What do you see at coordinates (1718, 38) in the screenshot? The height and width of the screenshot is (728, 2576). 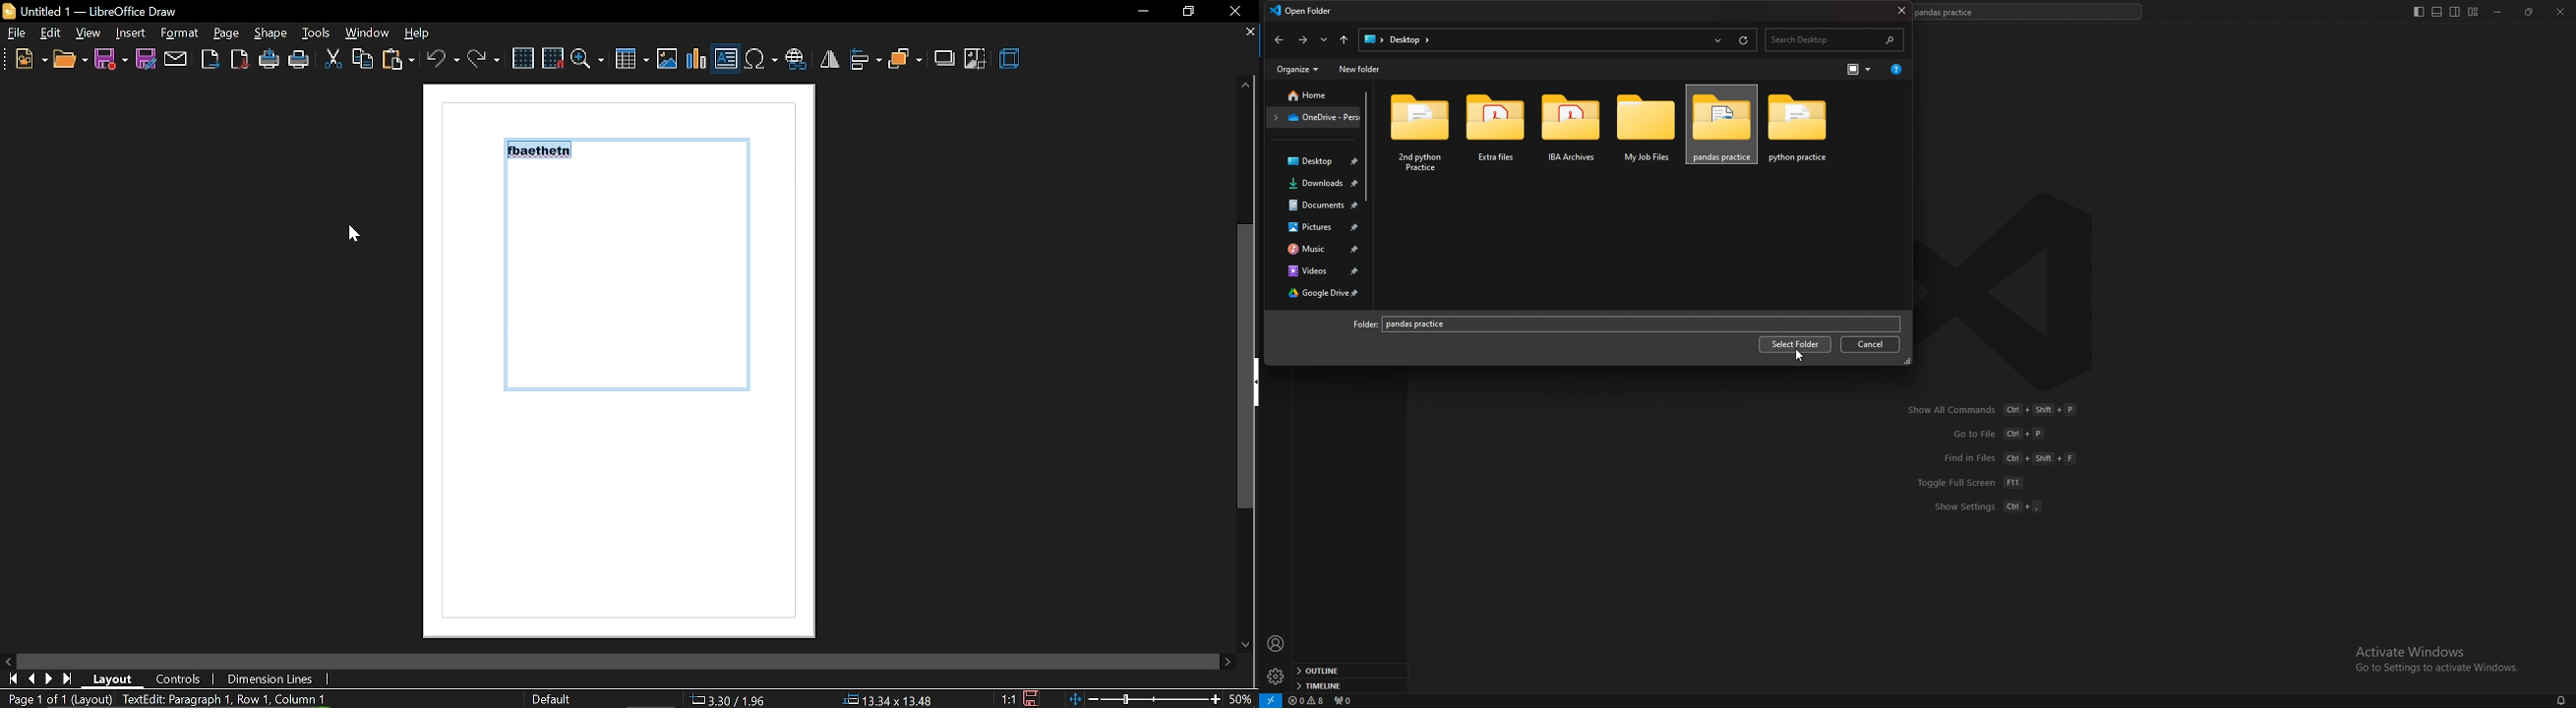 I see `recent` at bounding box center [1718, 38].